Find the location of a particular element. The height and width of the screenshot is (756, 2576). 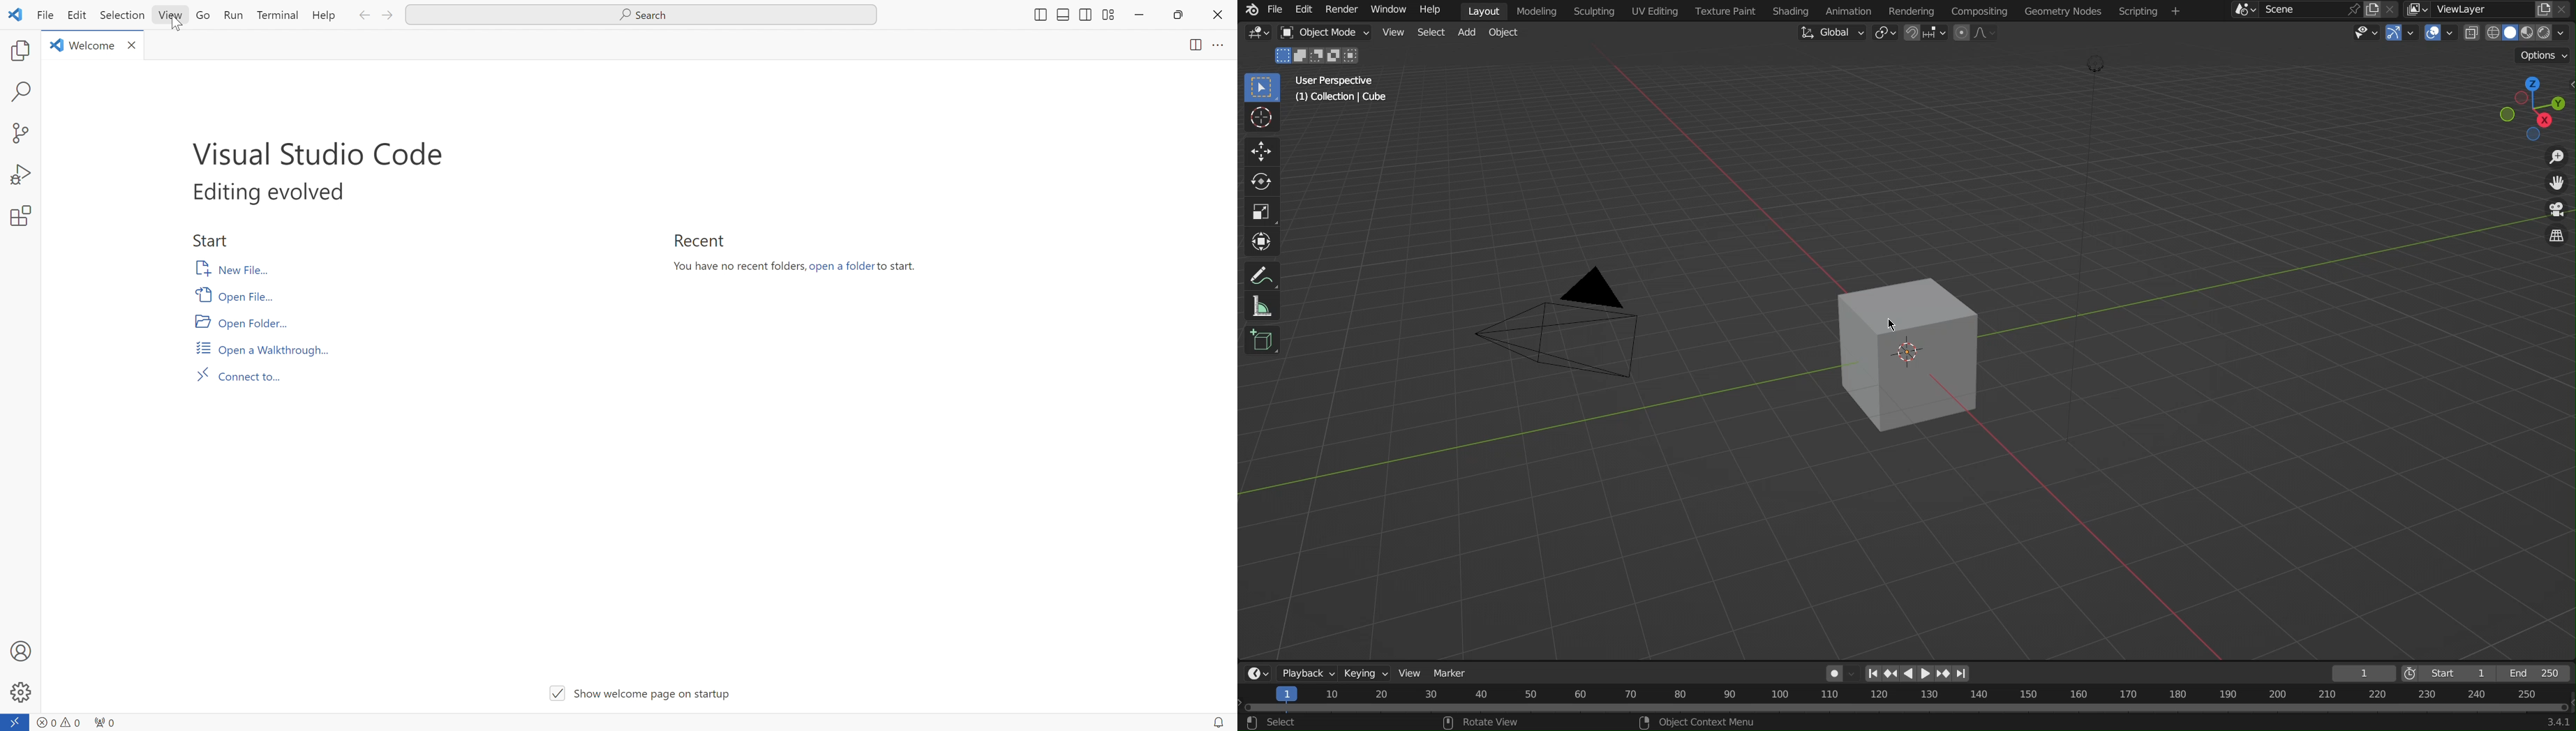

Open a Walkthrough is located at coordinates (262, 350).